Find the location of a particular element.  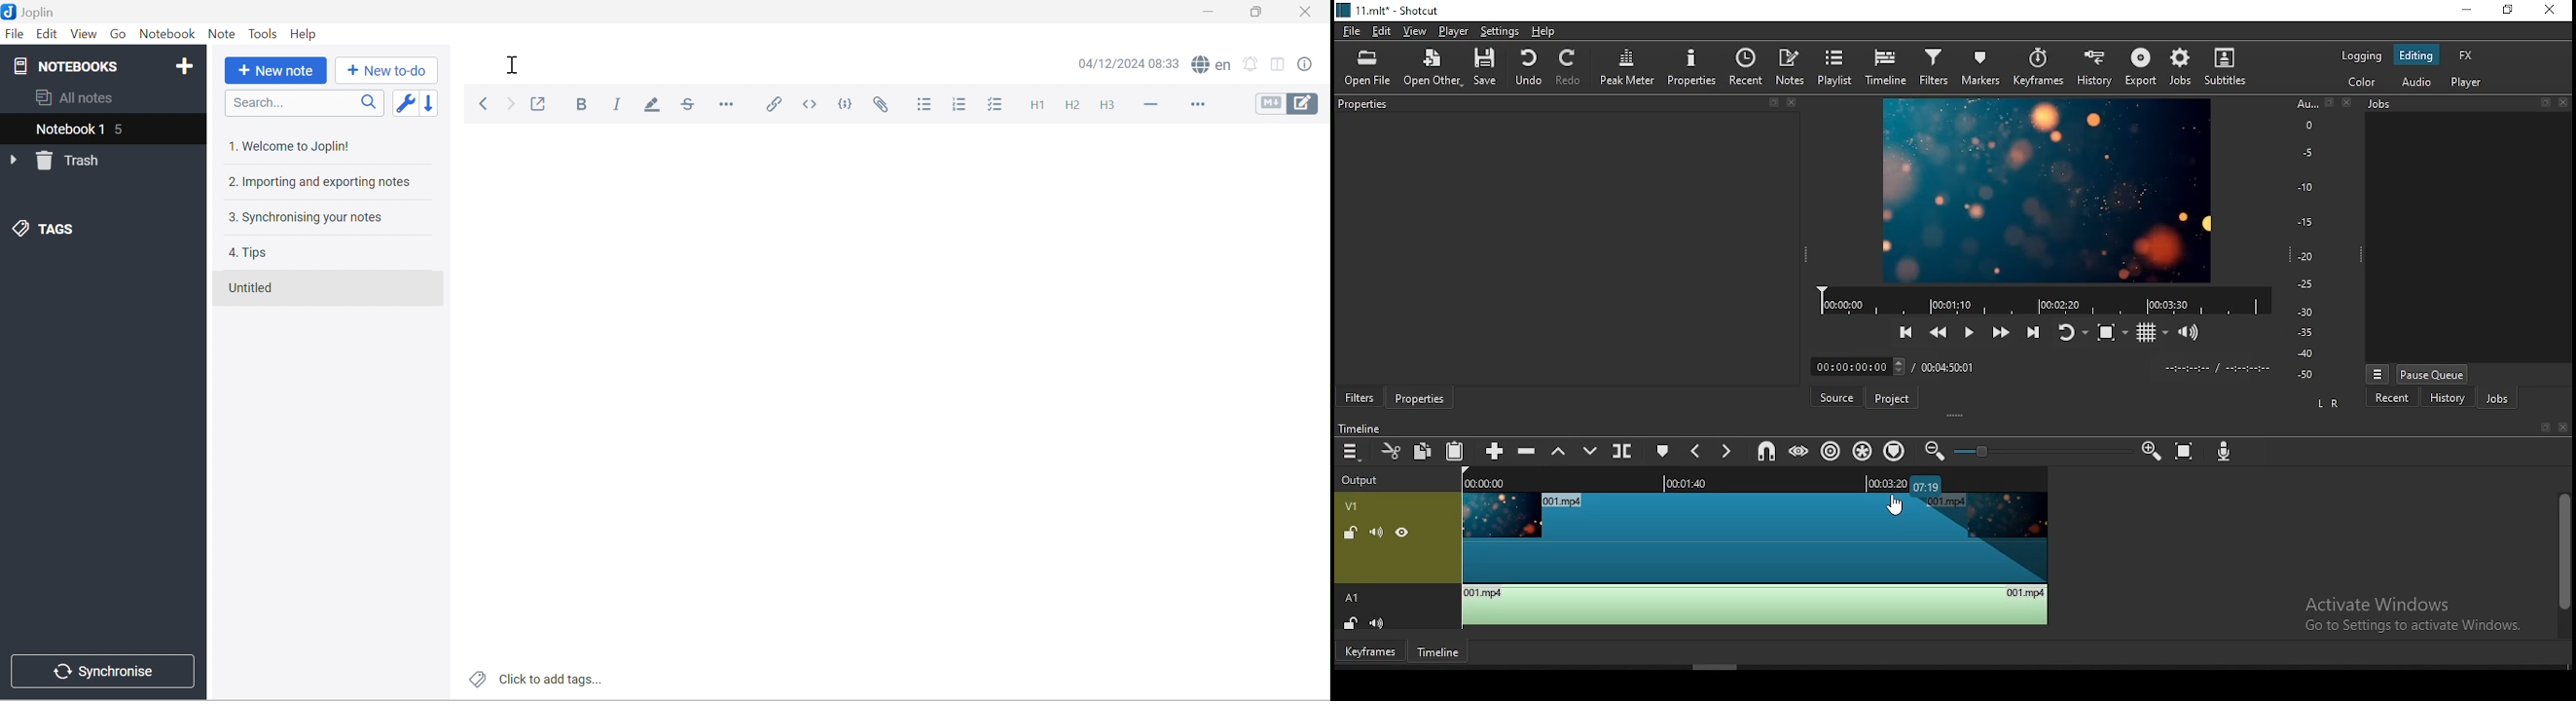

play/pause is located at coordinates (1969, 334).